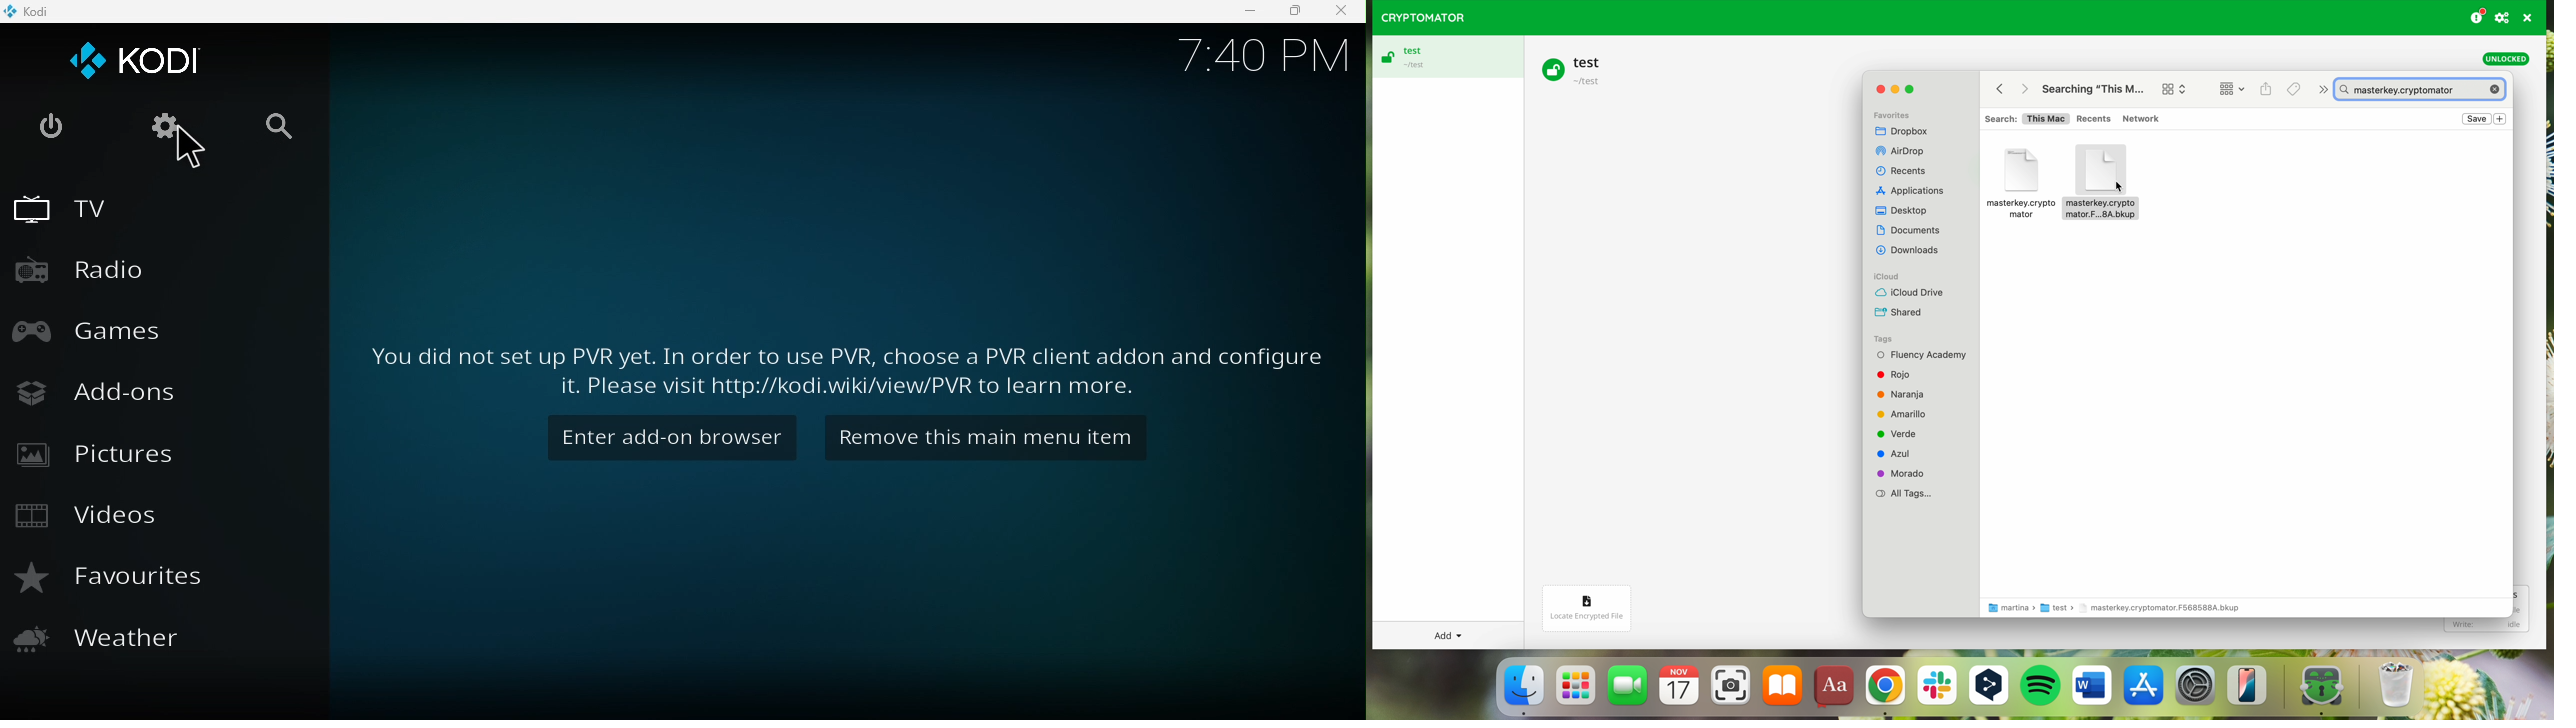 Image resolution: width=2576 pixels, height=728 pixels. I want to click on Maximize, so click(1294, 12).